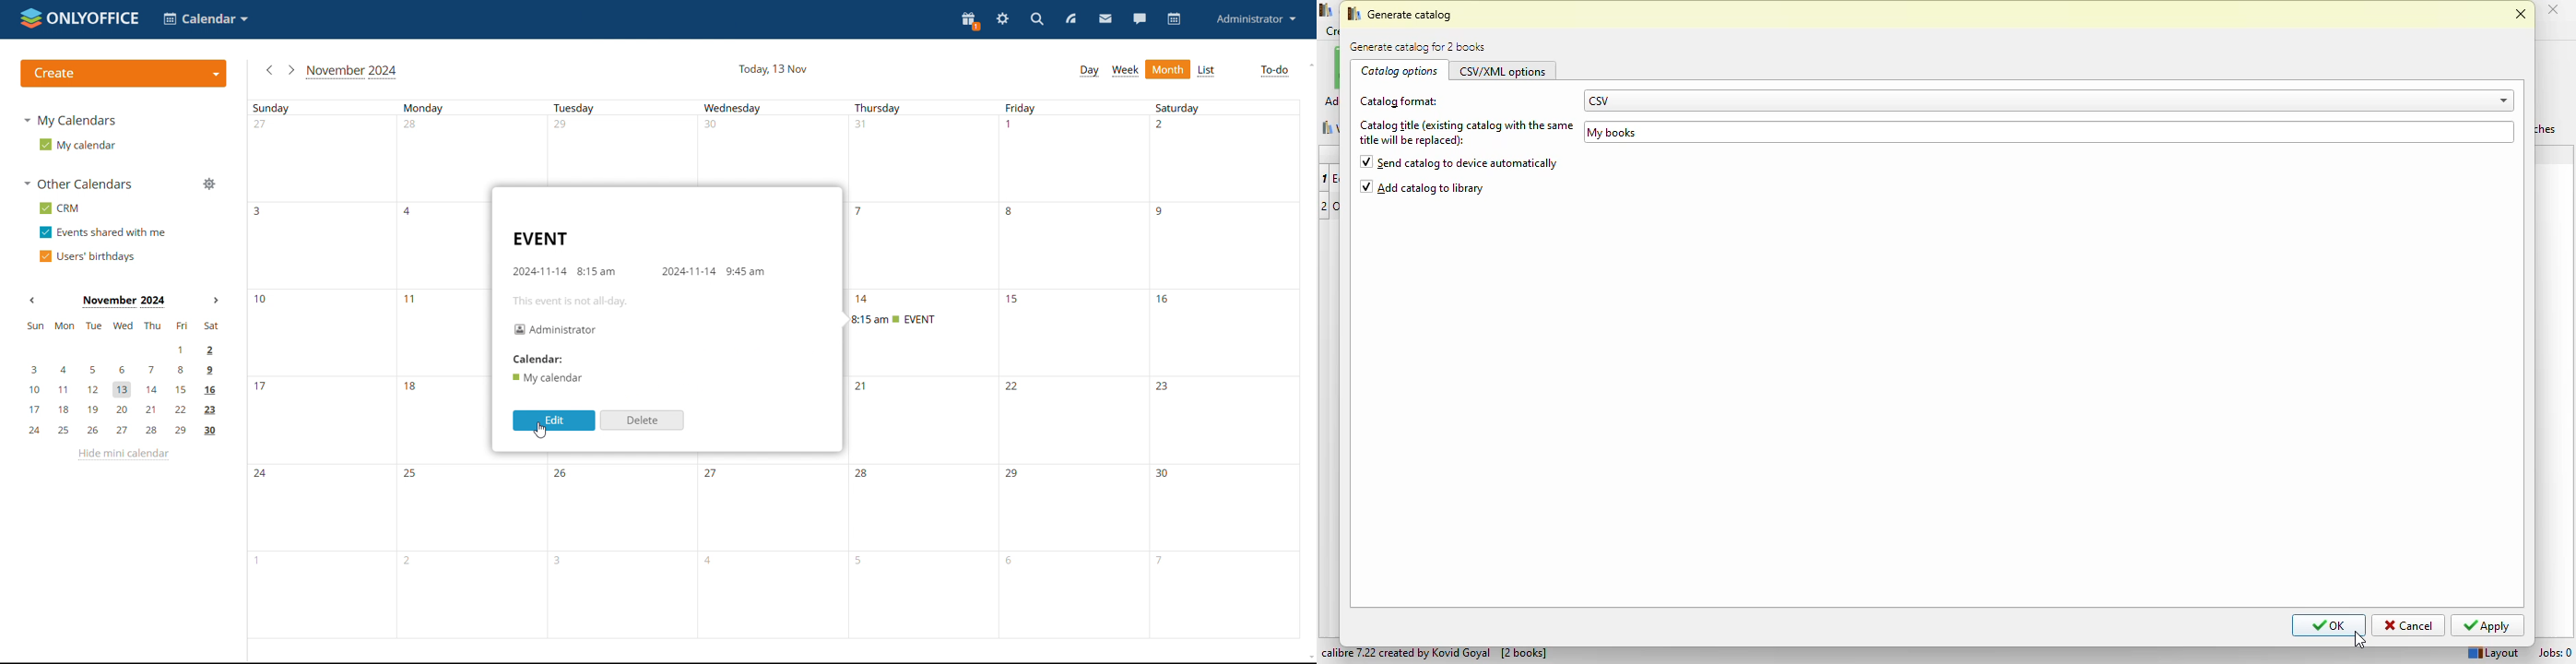  What do you see at coordinates (554, 330) in the screenshot?
I see `organizer` at bounding box center [554, 330].